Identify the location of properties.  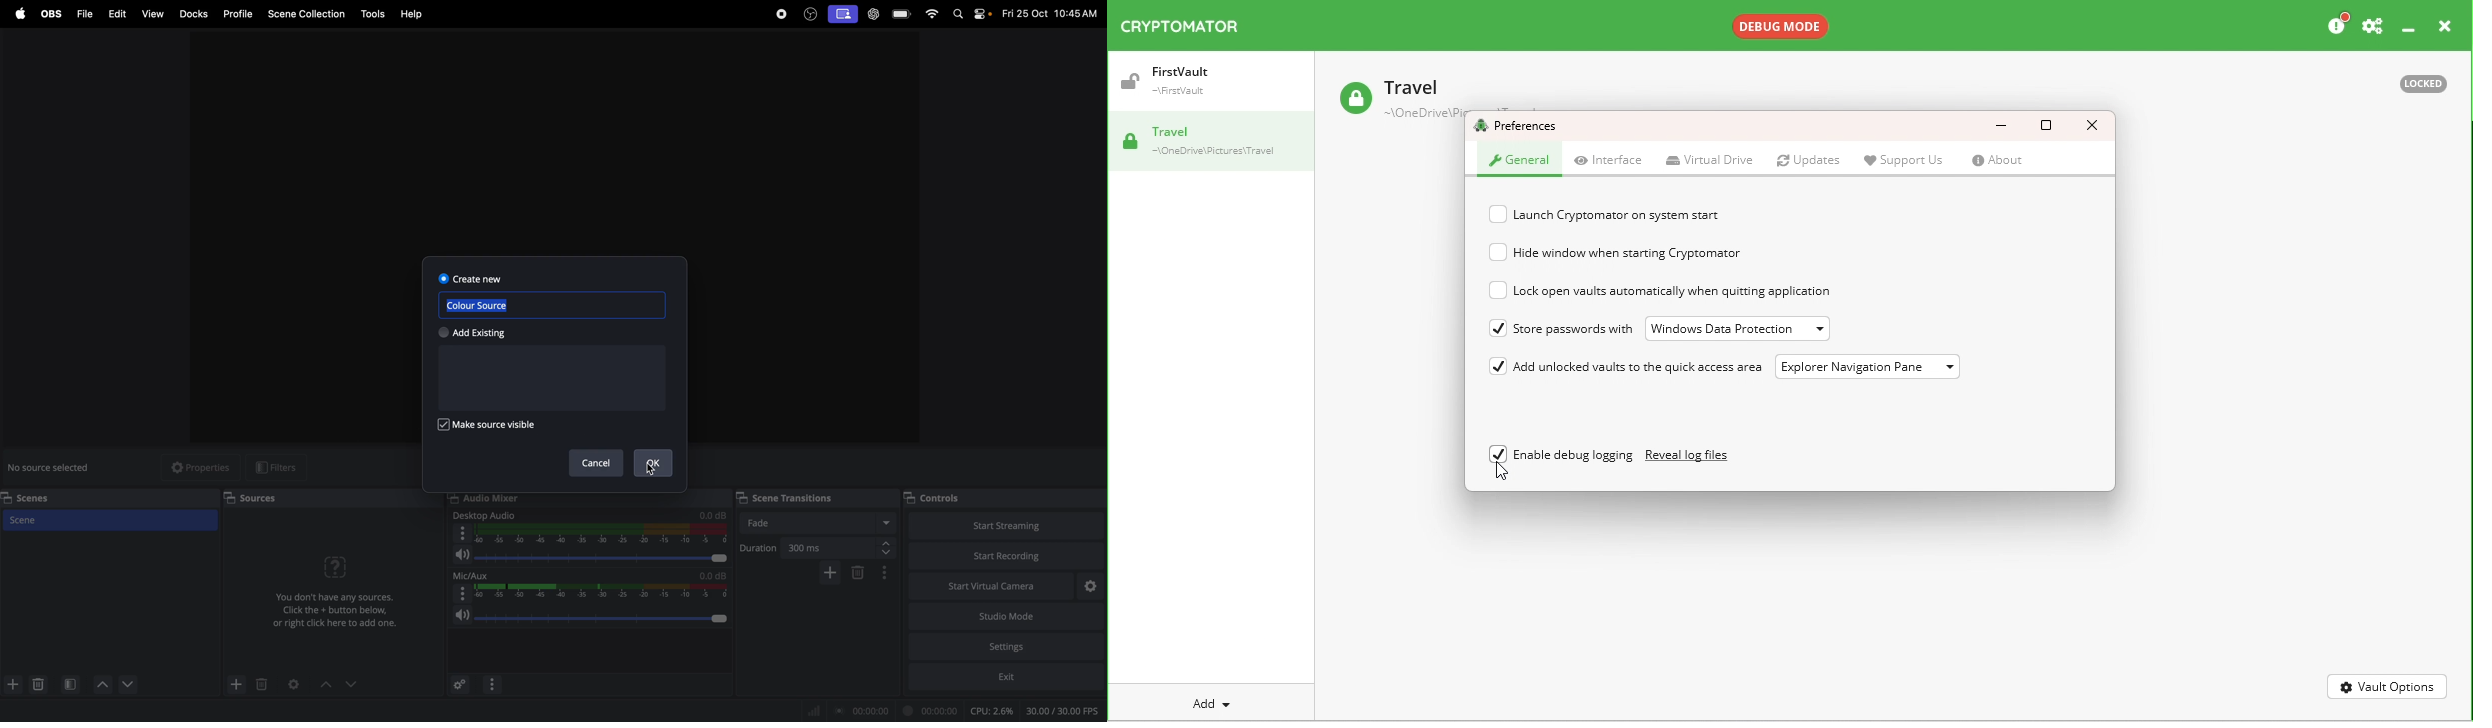
(195, 468).